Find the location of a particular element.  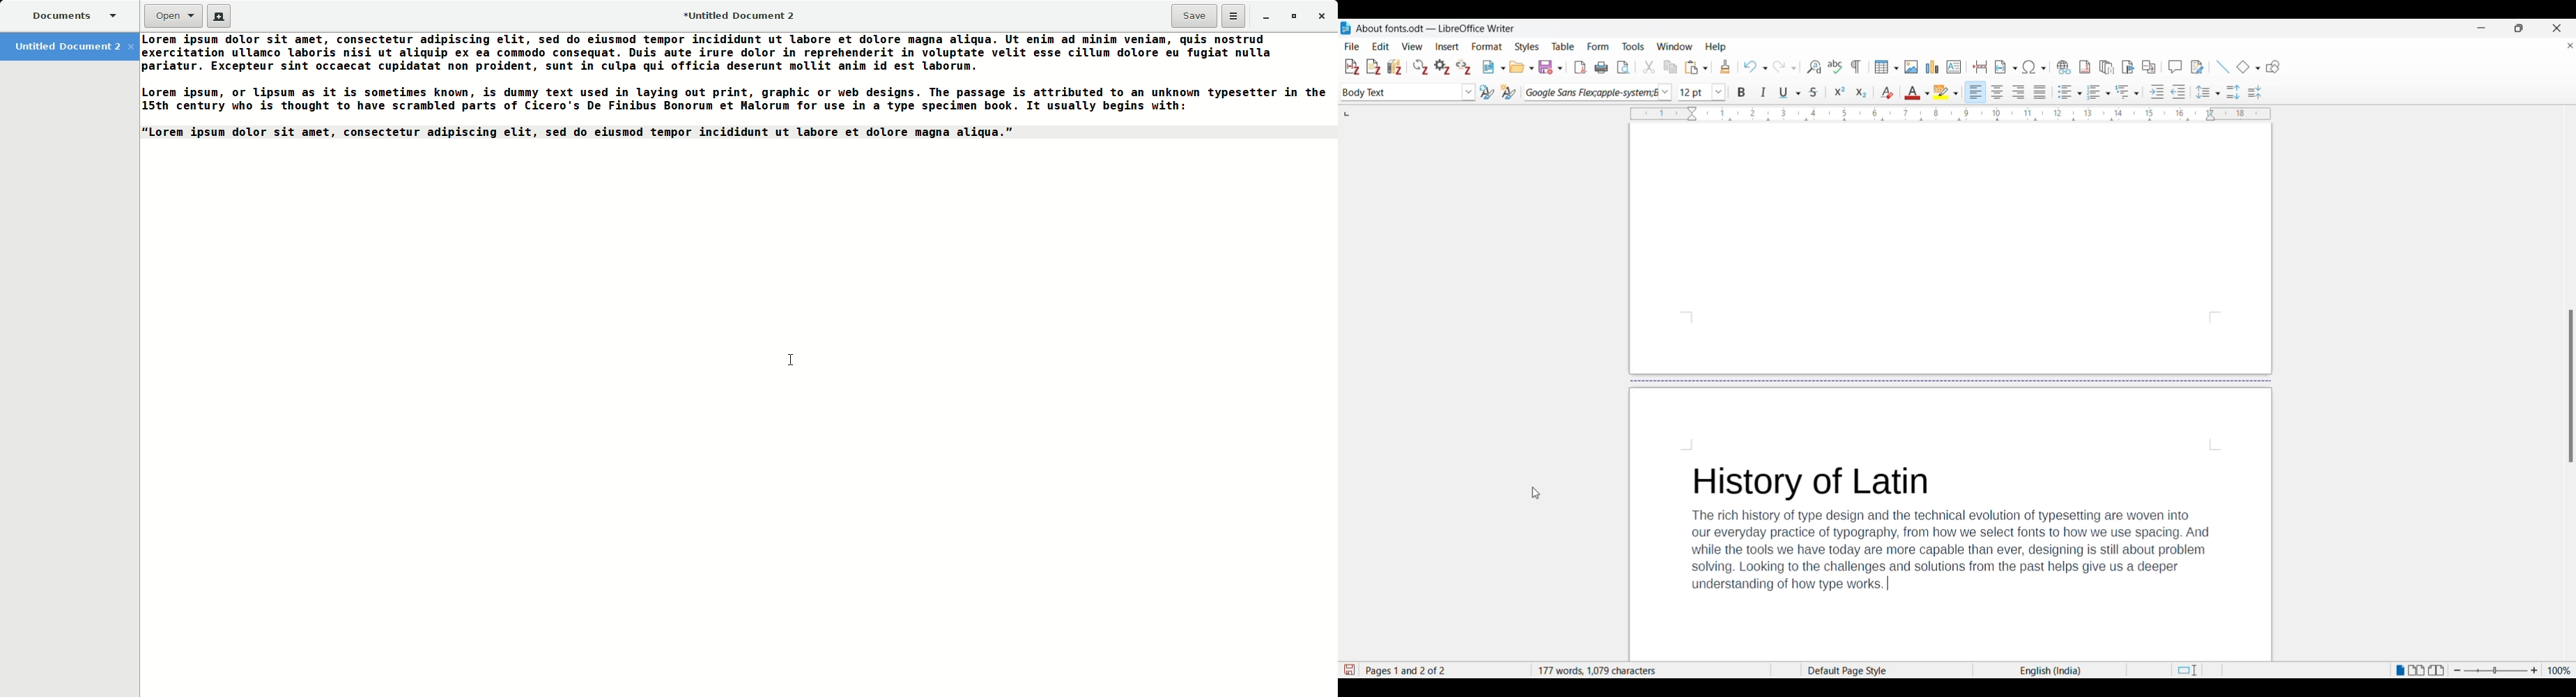

Highlight color options is located at coordinates (1946, 92).